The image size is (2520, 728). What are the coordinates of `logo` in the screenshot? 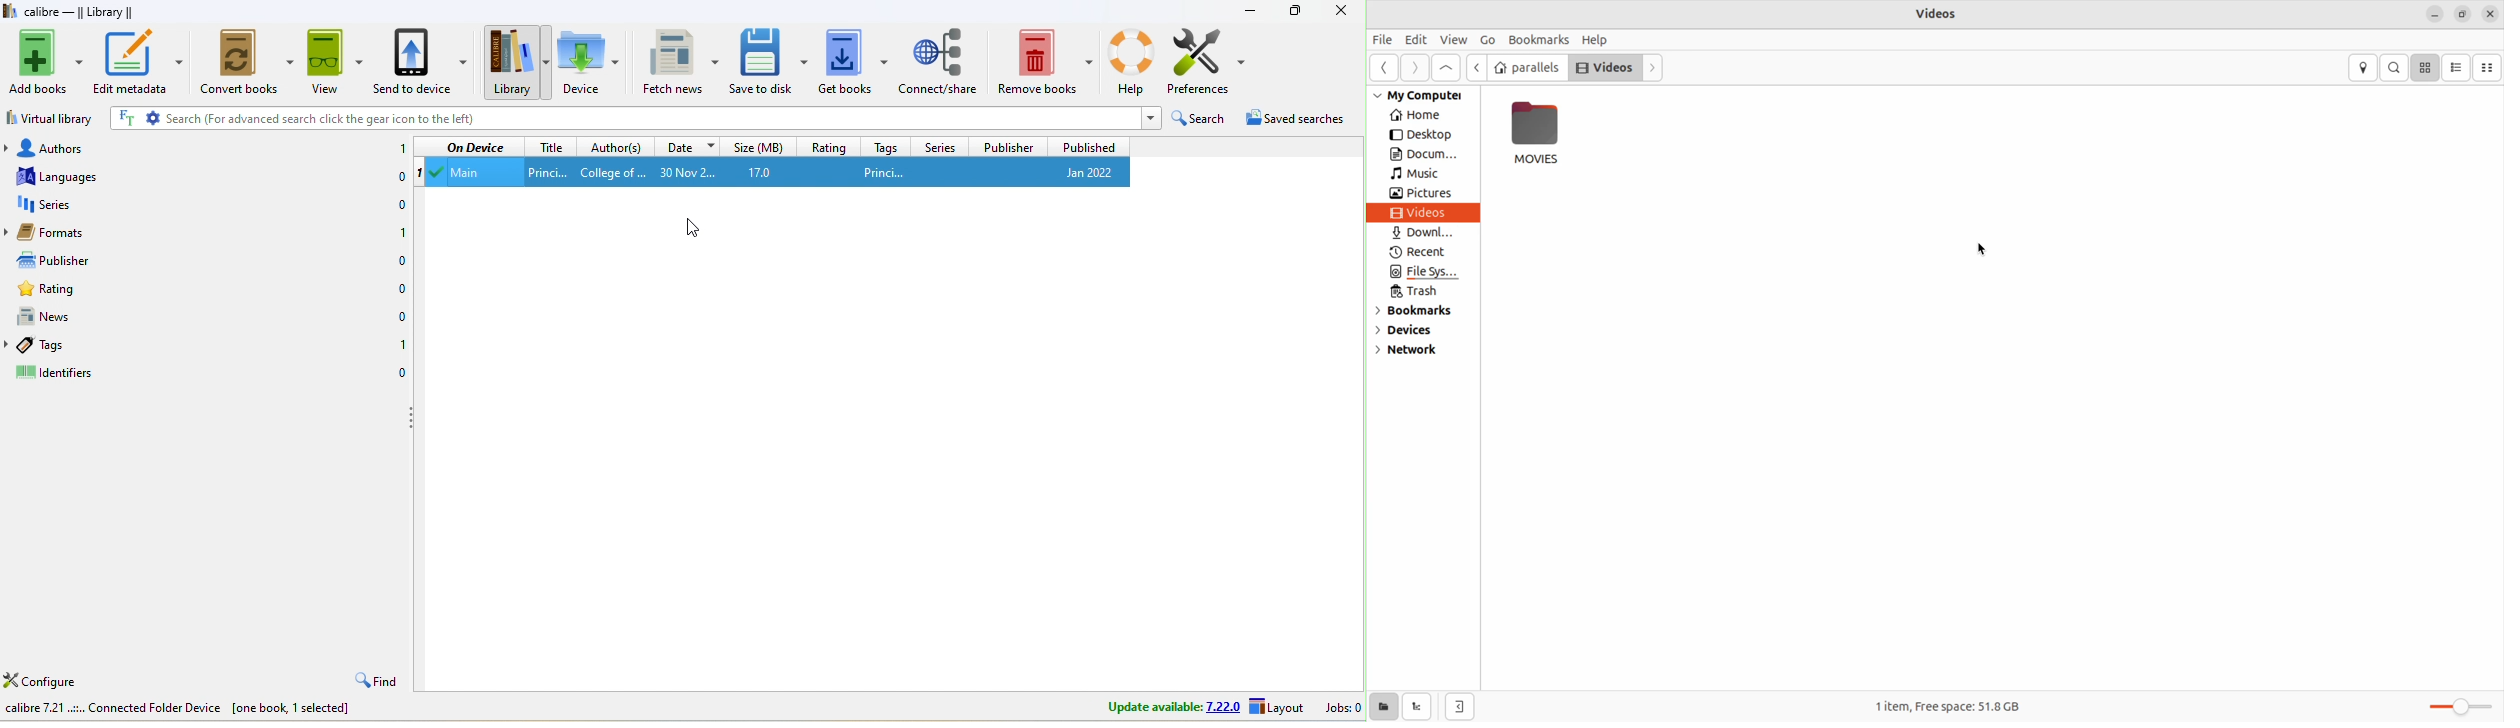 It's located at (10, 11).